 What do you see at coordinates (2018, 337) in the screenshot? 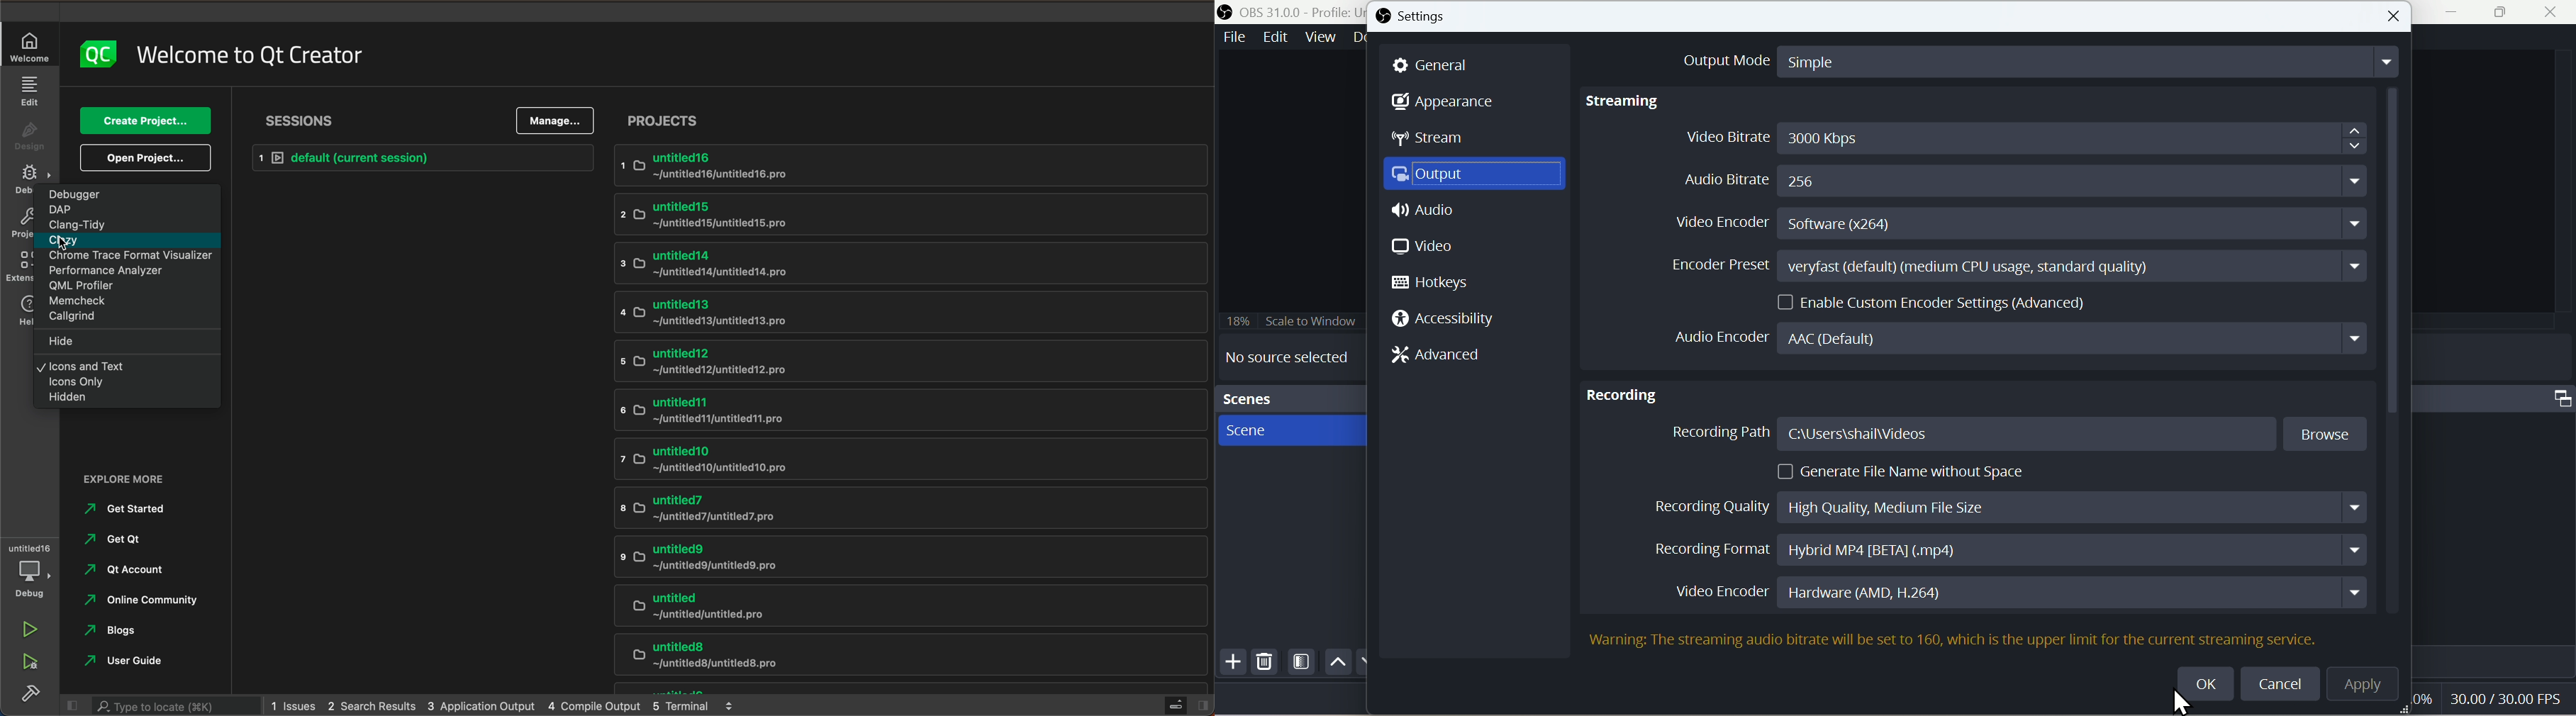
I see `Audio Encoder` at bounding box center [2018, 337].